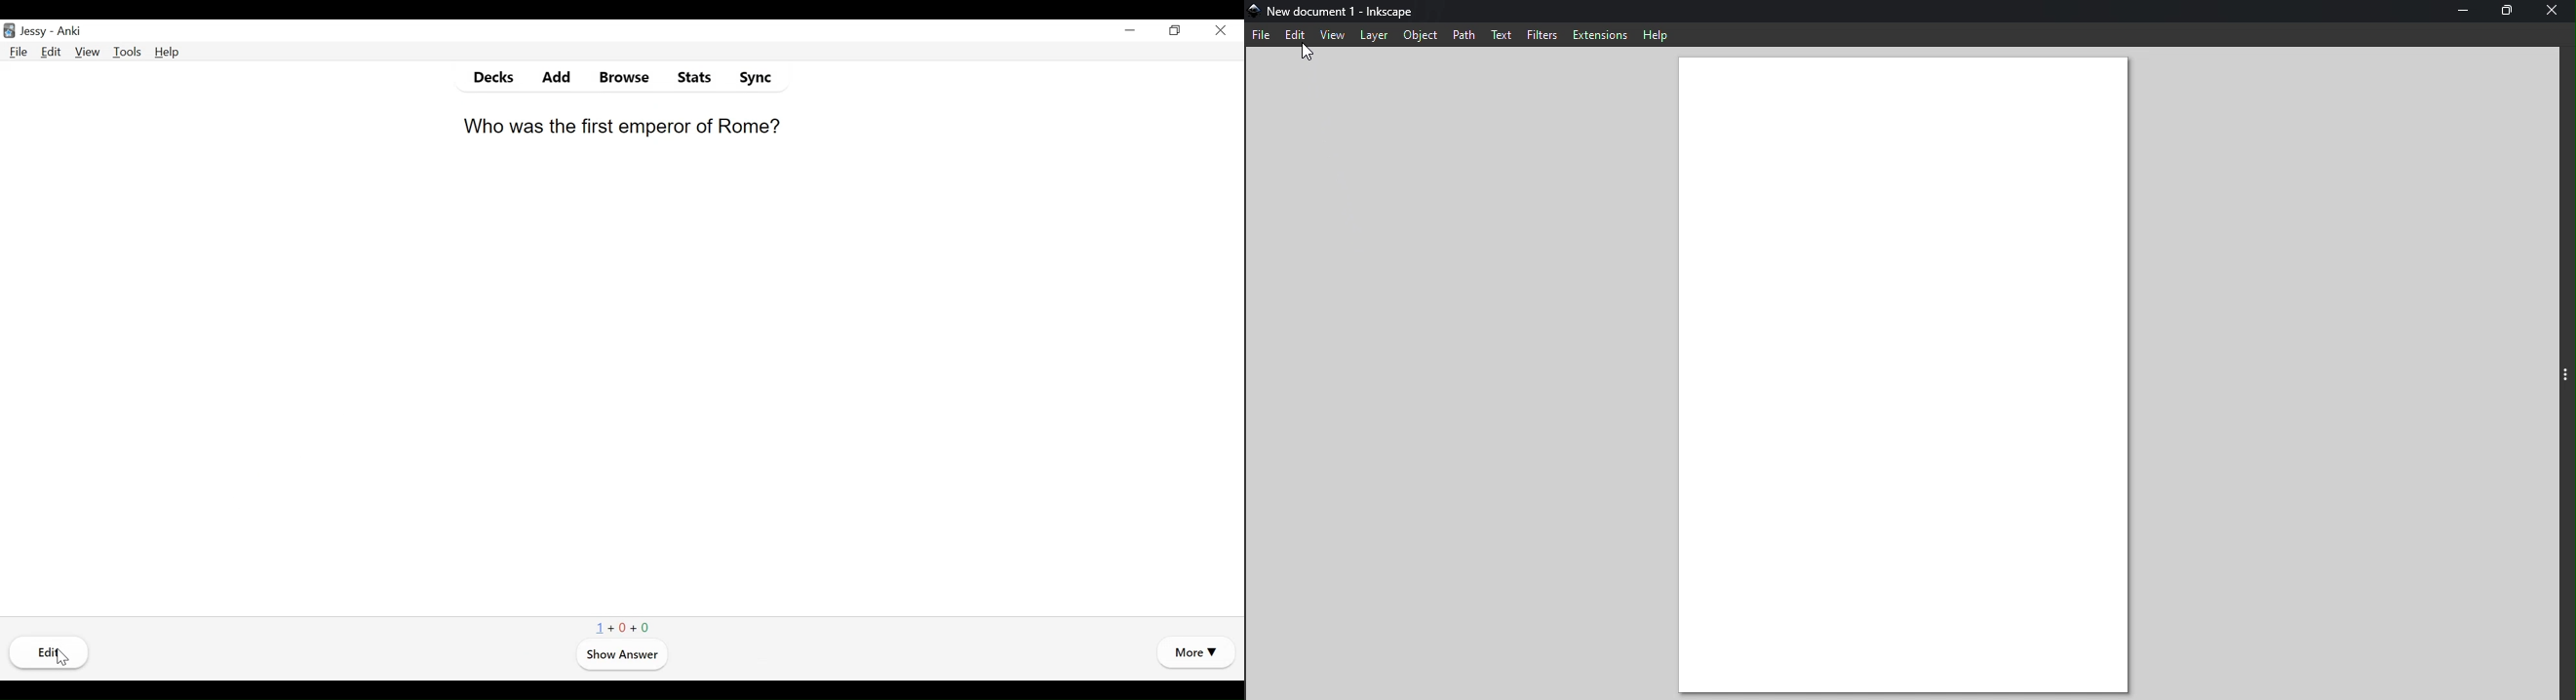 Image resolution: width=2576 pixels, height=700 pixels. Describe the element at coordinates (752, 77) in the screenshot. I see `Sync` at that location.